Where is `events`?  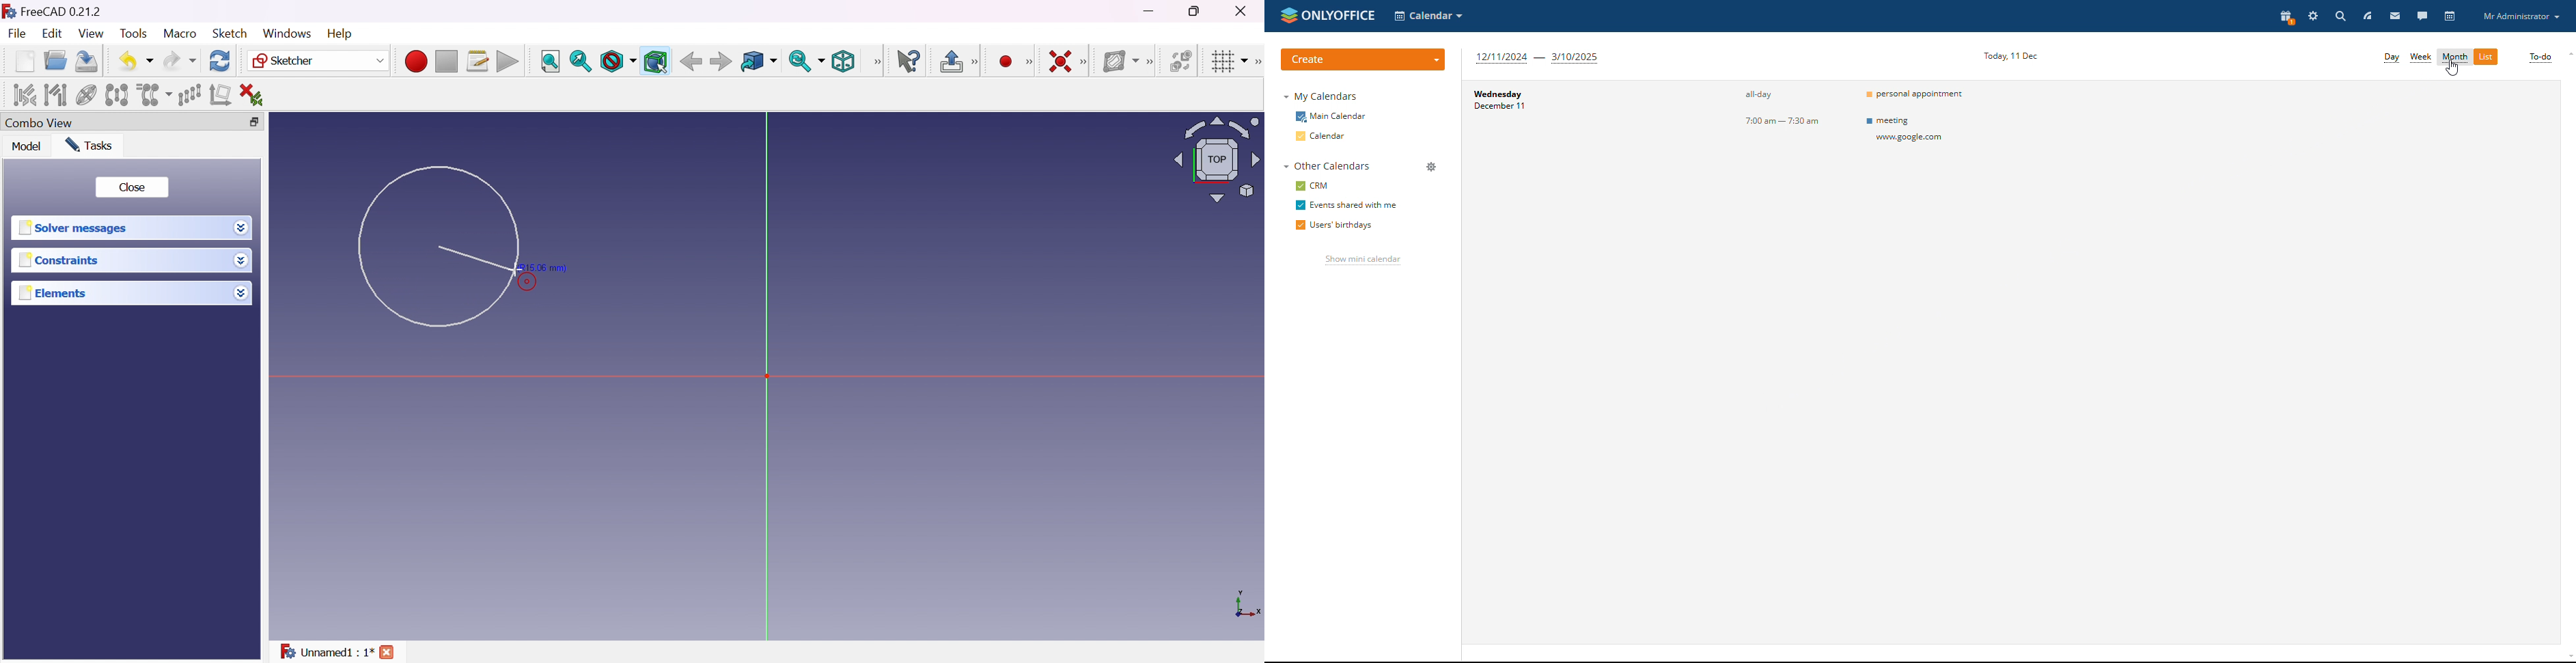
events is located at coordinates (1919, 92).